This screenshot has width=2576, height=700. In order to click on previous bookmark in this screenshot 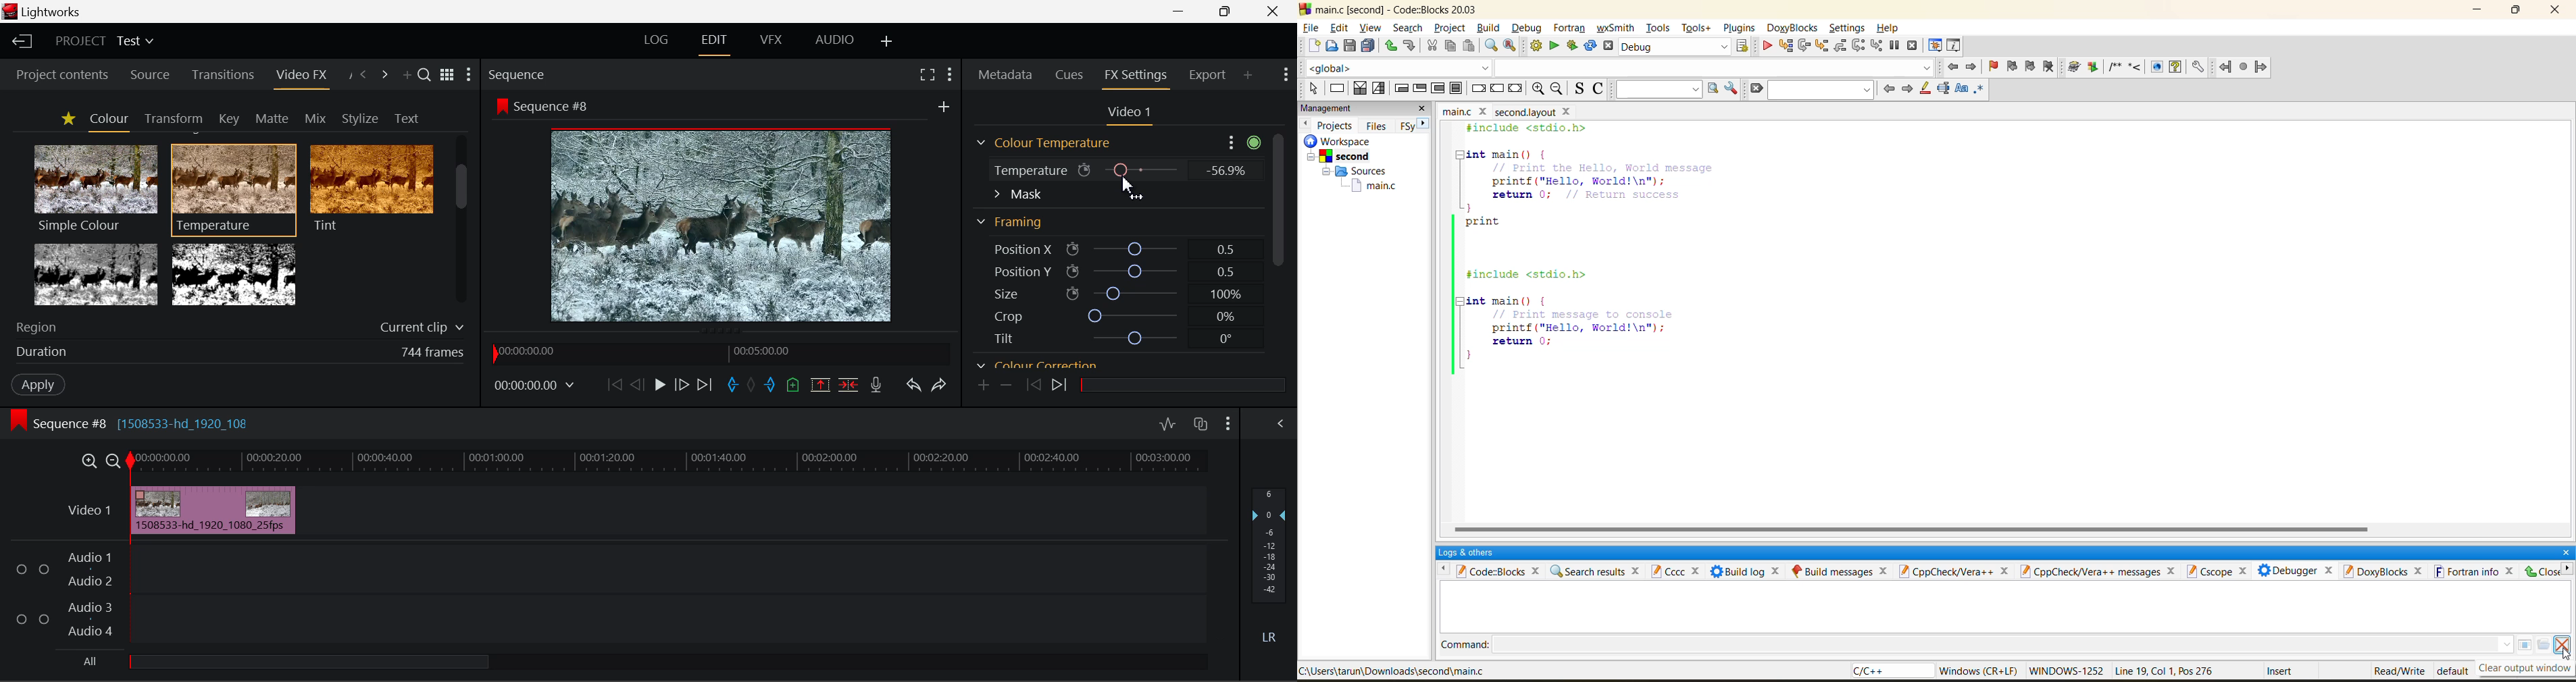, I will do `click(2013, 65)`.